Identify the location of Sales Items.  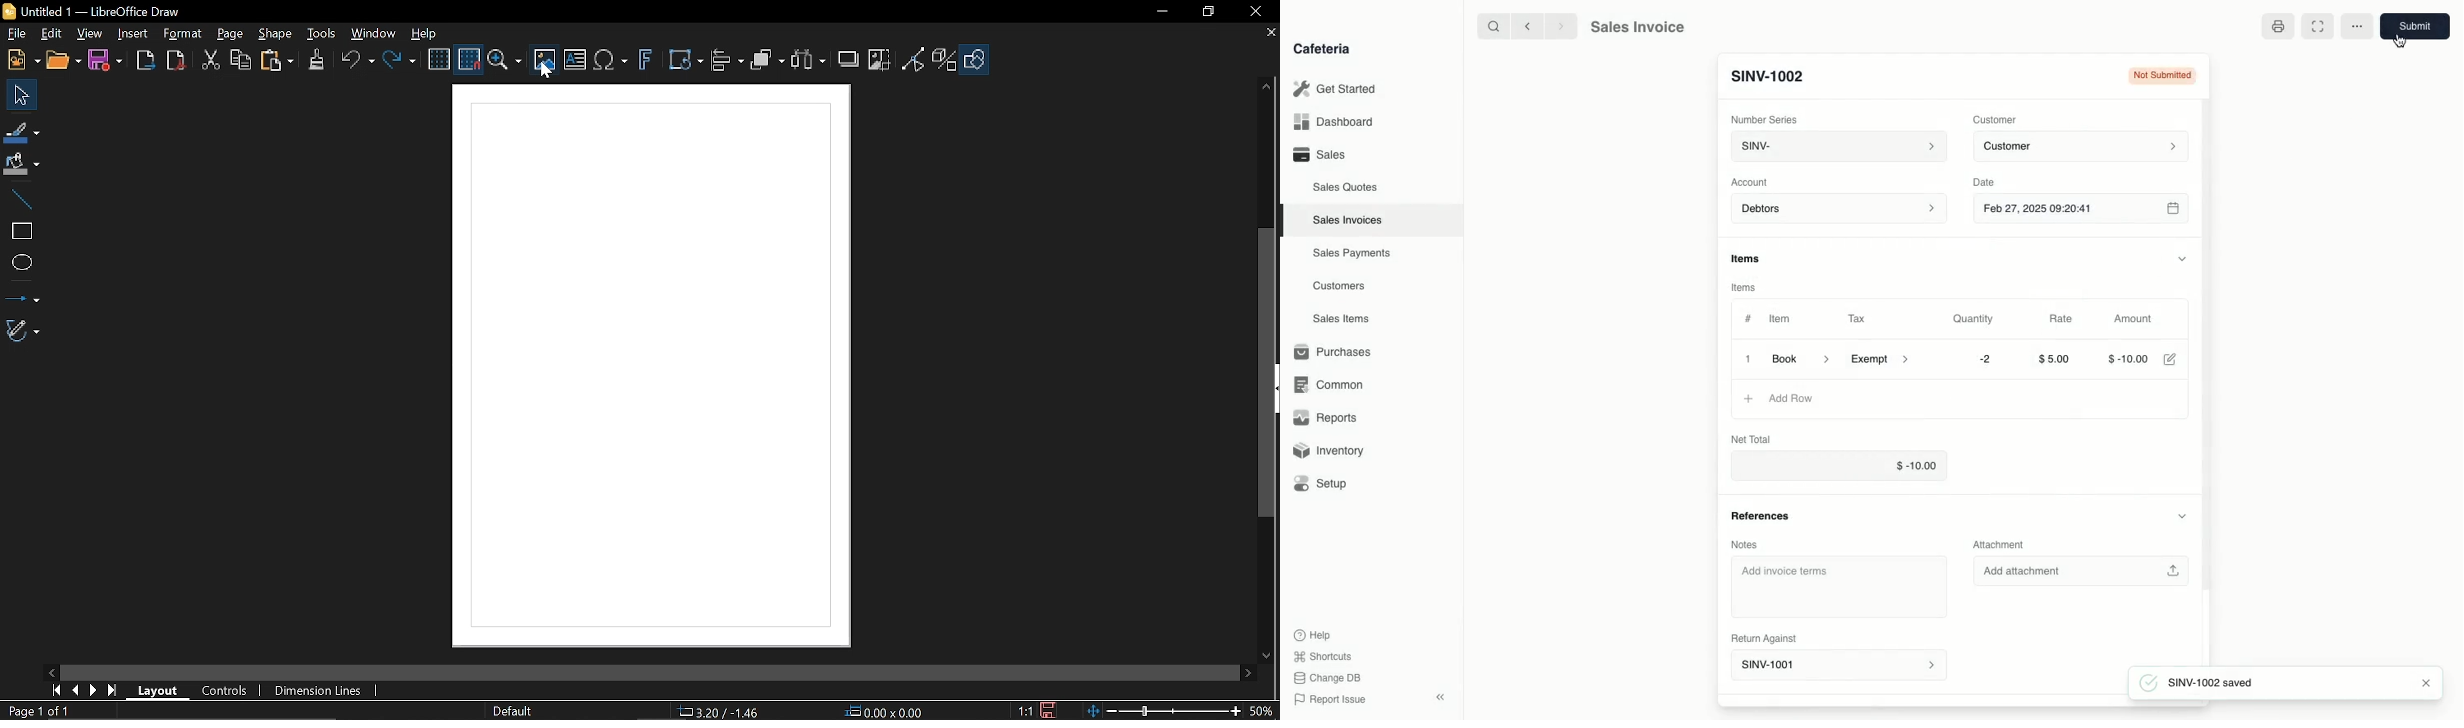
(1341, 319).